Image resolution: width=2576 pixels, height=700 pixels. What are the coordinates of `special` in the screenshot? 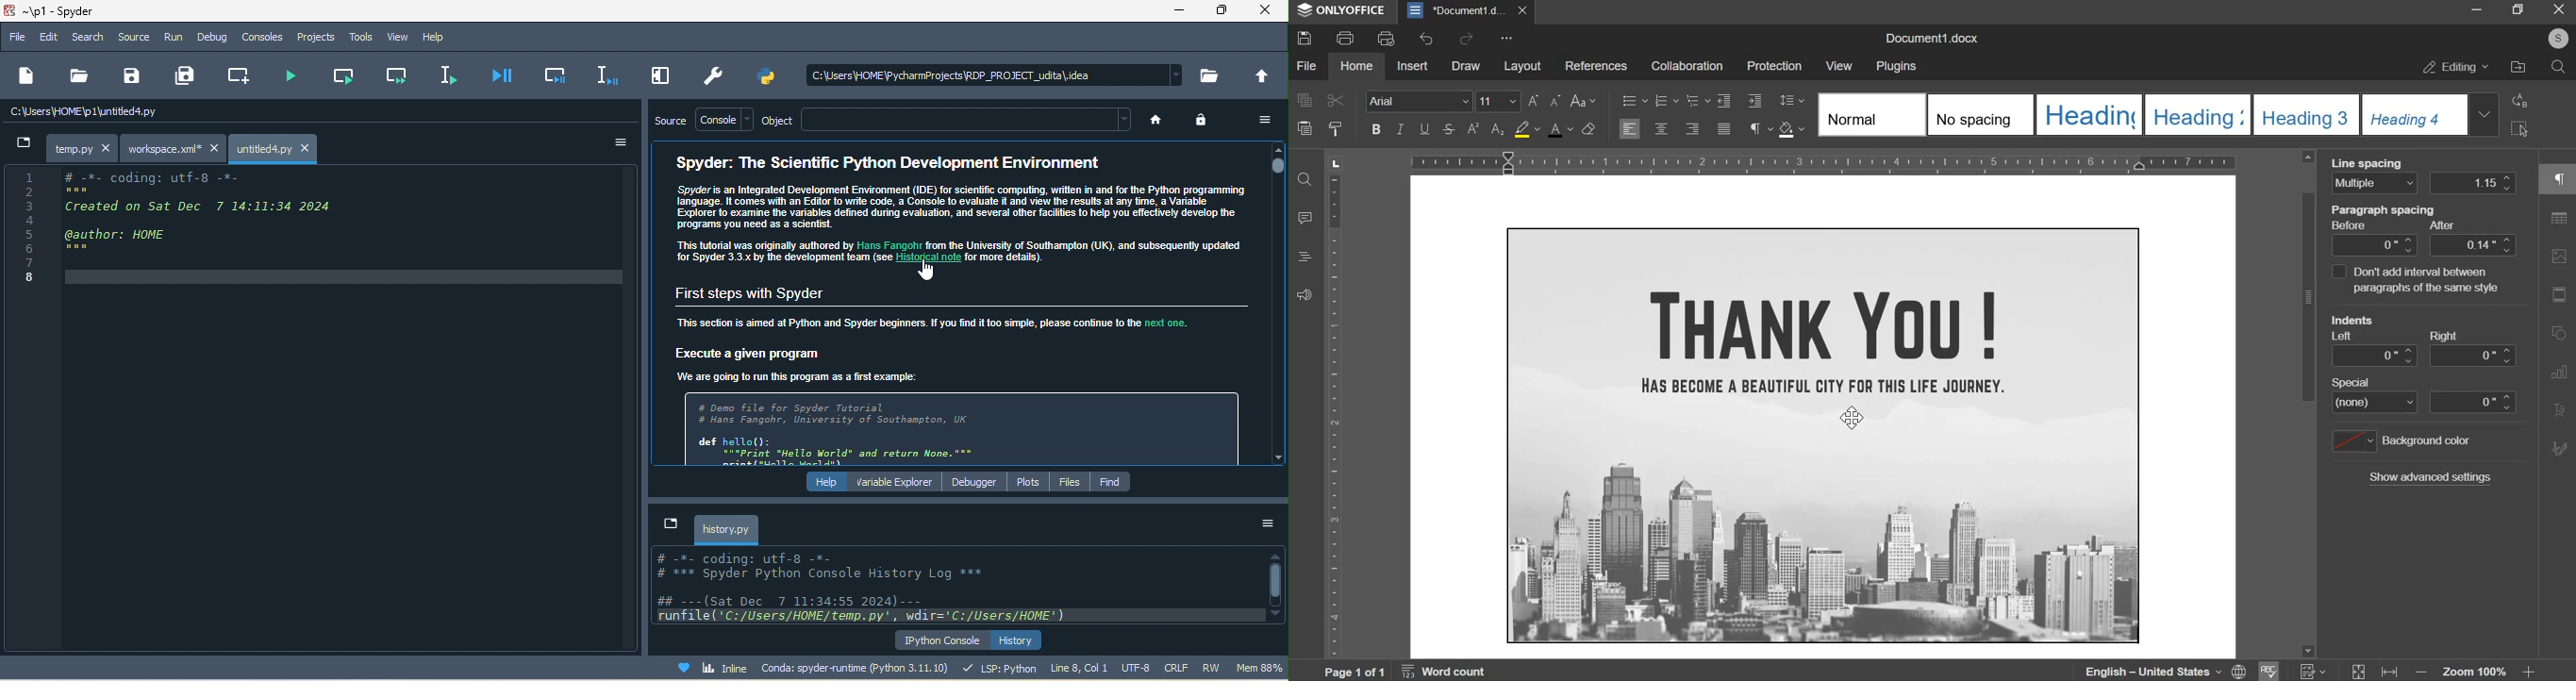 It's located at (2354, 383).